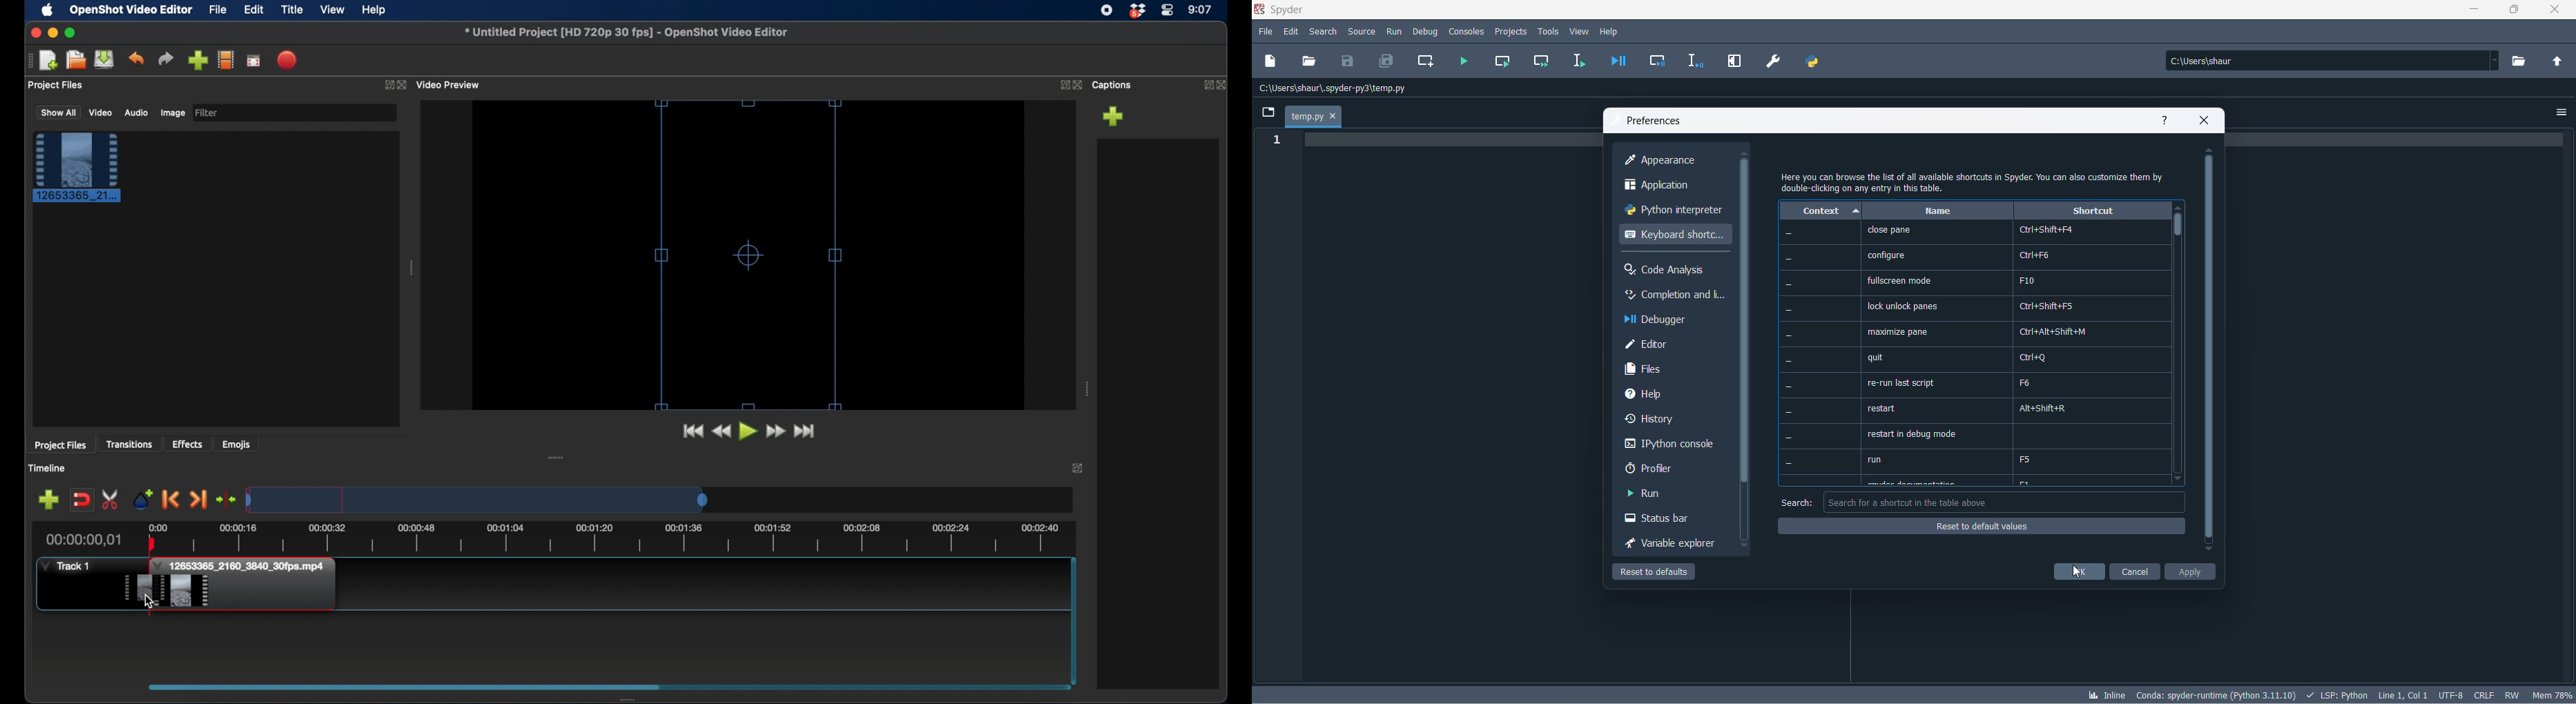  Describe the element at coordinates (451, 83) in the screenshot. I see `video preview` at that location.